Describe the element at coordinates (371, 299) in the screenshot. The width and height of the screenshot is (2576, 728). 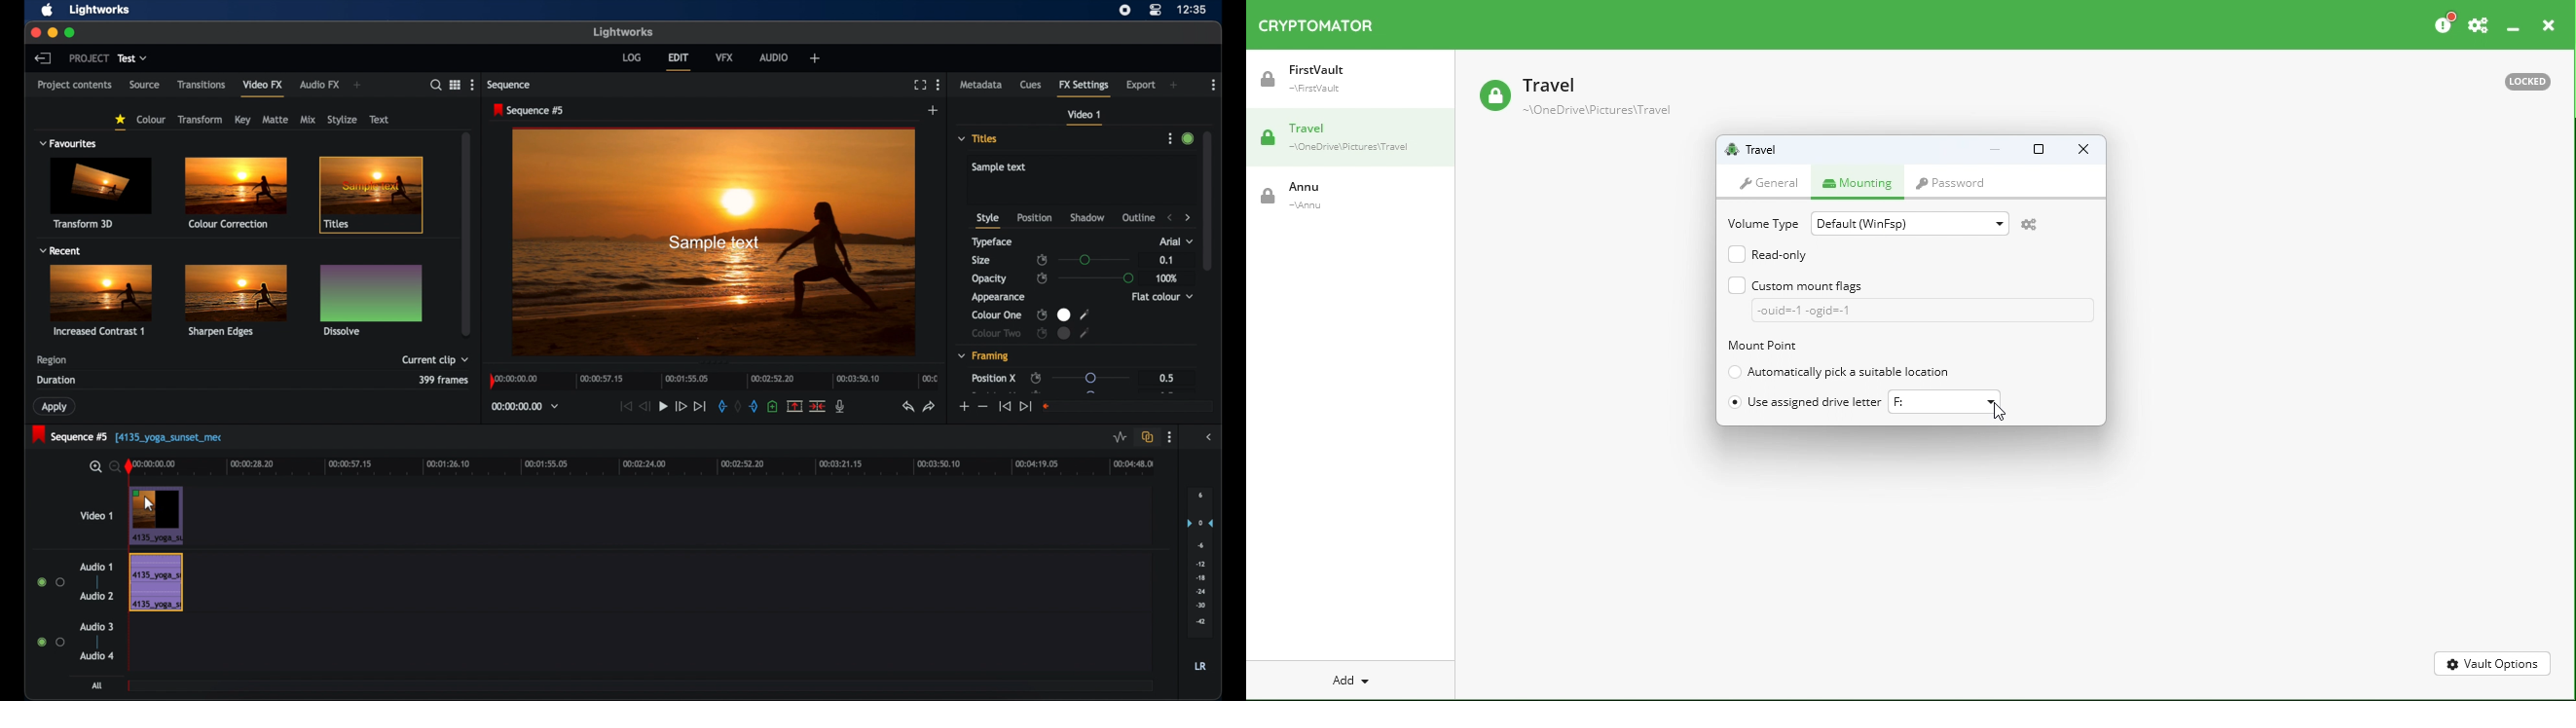
I see `dissolve` at that location.